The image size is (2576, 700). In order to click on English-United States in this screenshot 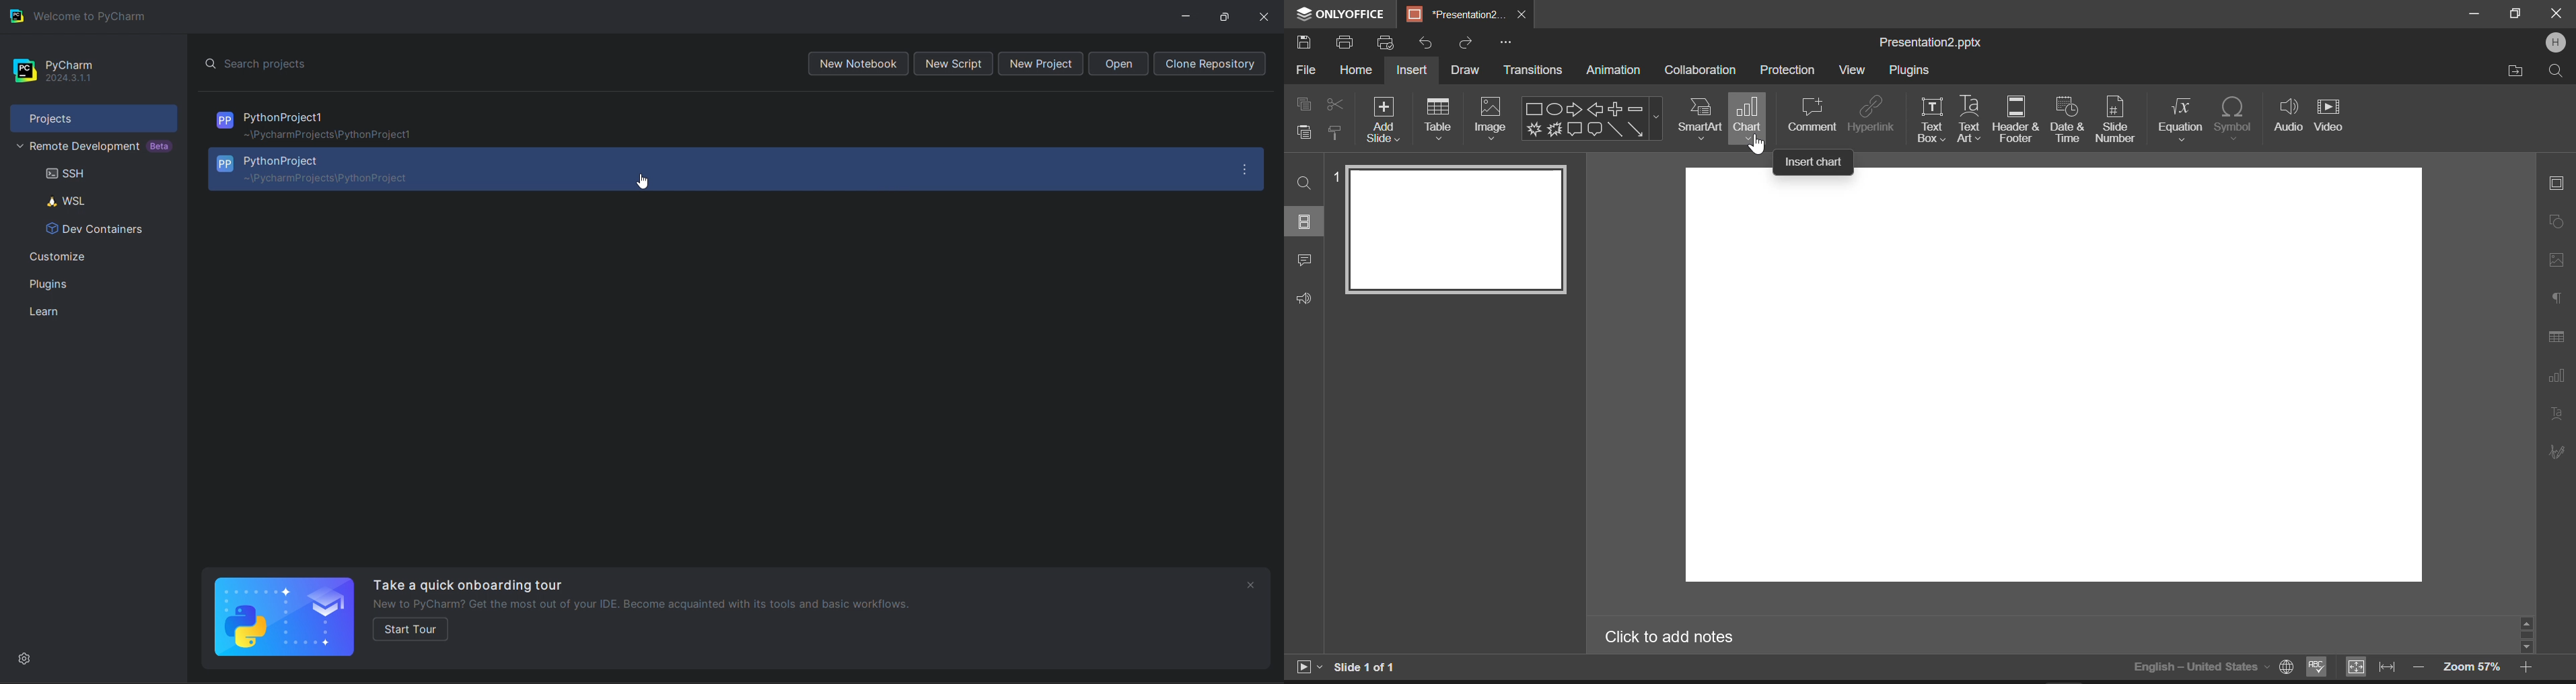, I will do `click(2212, 666)`.